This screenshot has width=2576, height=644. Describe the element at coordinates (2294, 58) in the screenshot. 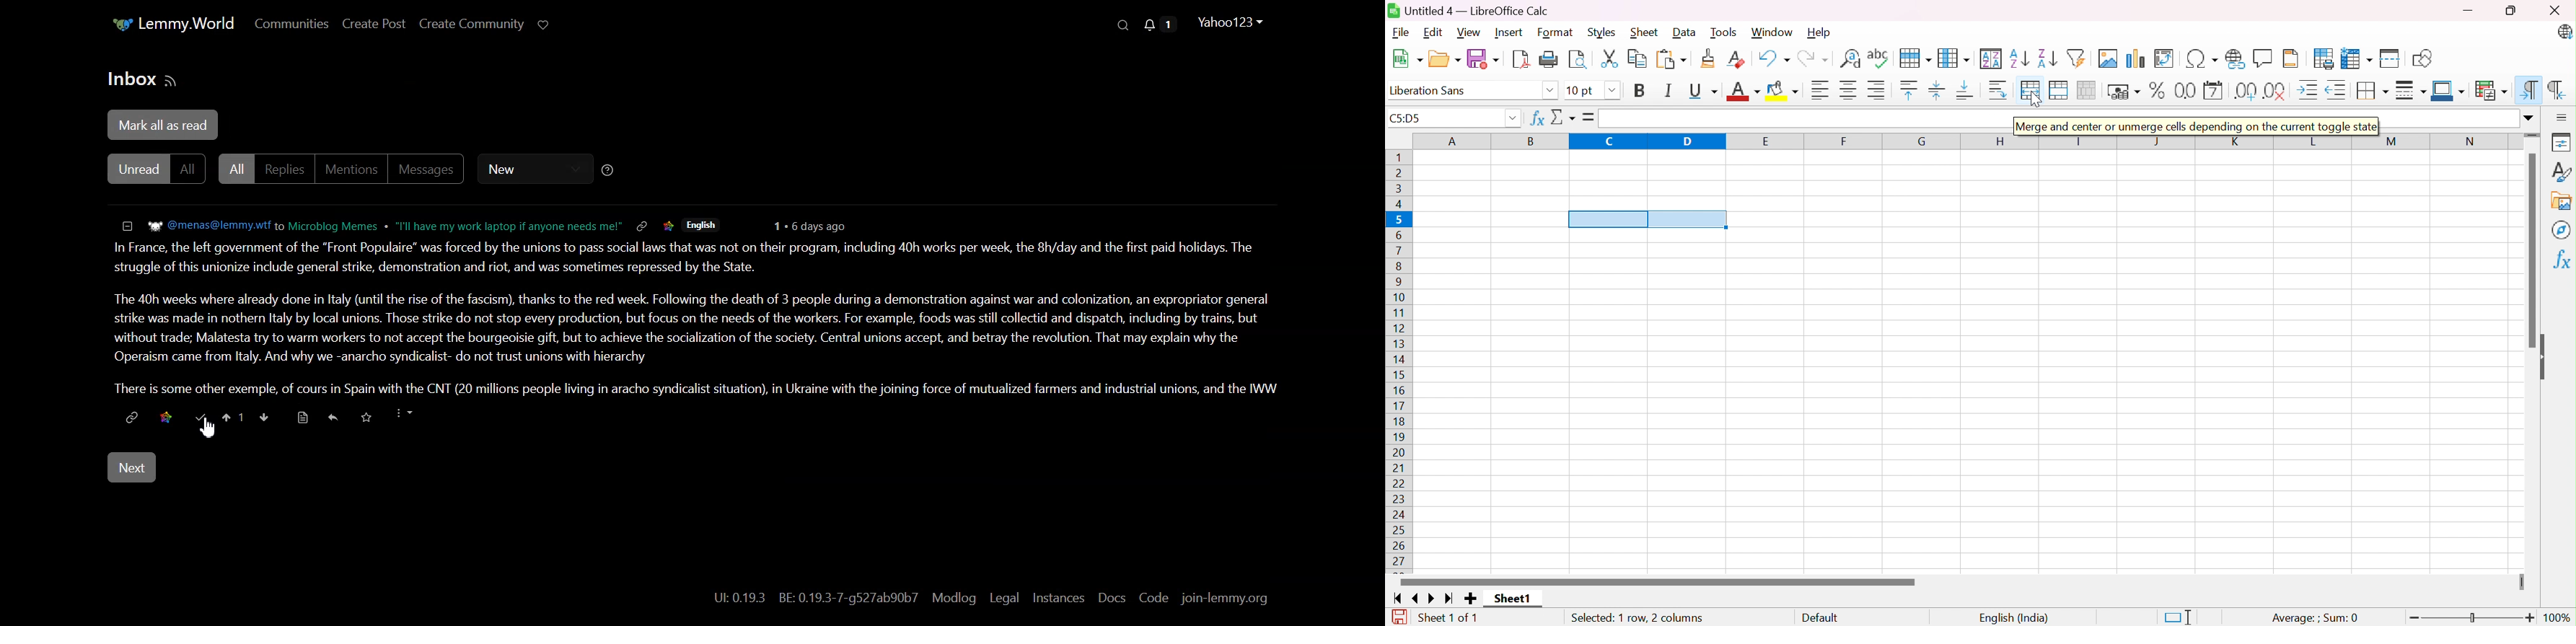

I see `Headers and Footers` at that location.